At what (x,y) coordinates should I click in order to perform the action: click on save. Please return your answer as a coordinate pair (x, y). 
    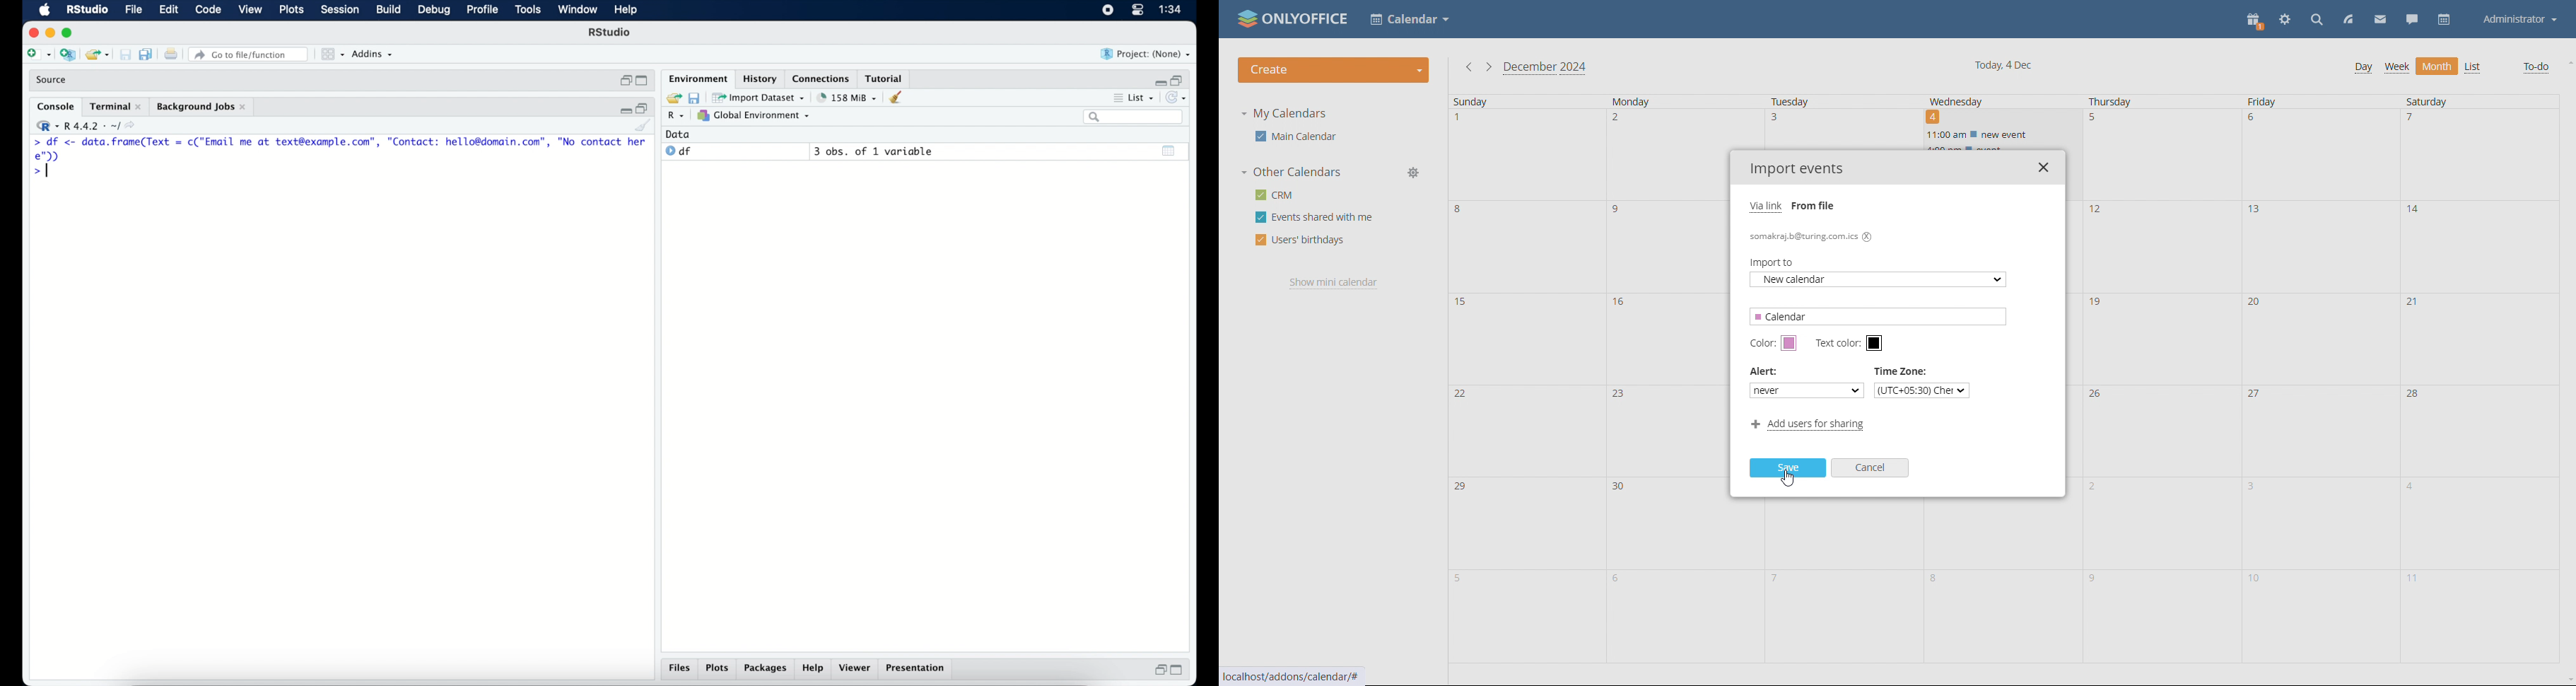
    Looking at the image, I should click on (697, 98).